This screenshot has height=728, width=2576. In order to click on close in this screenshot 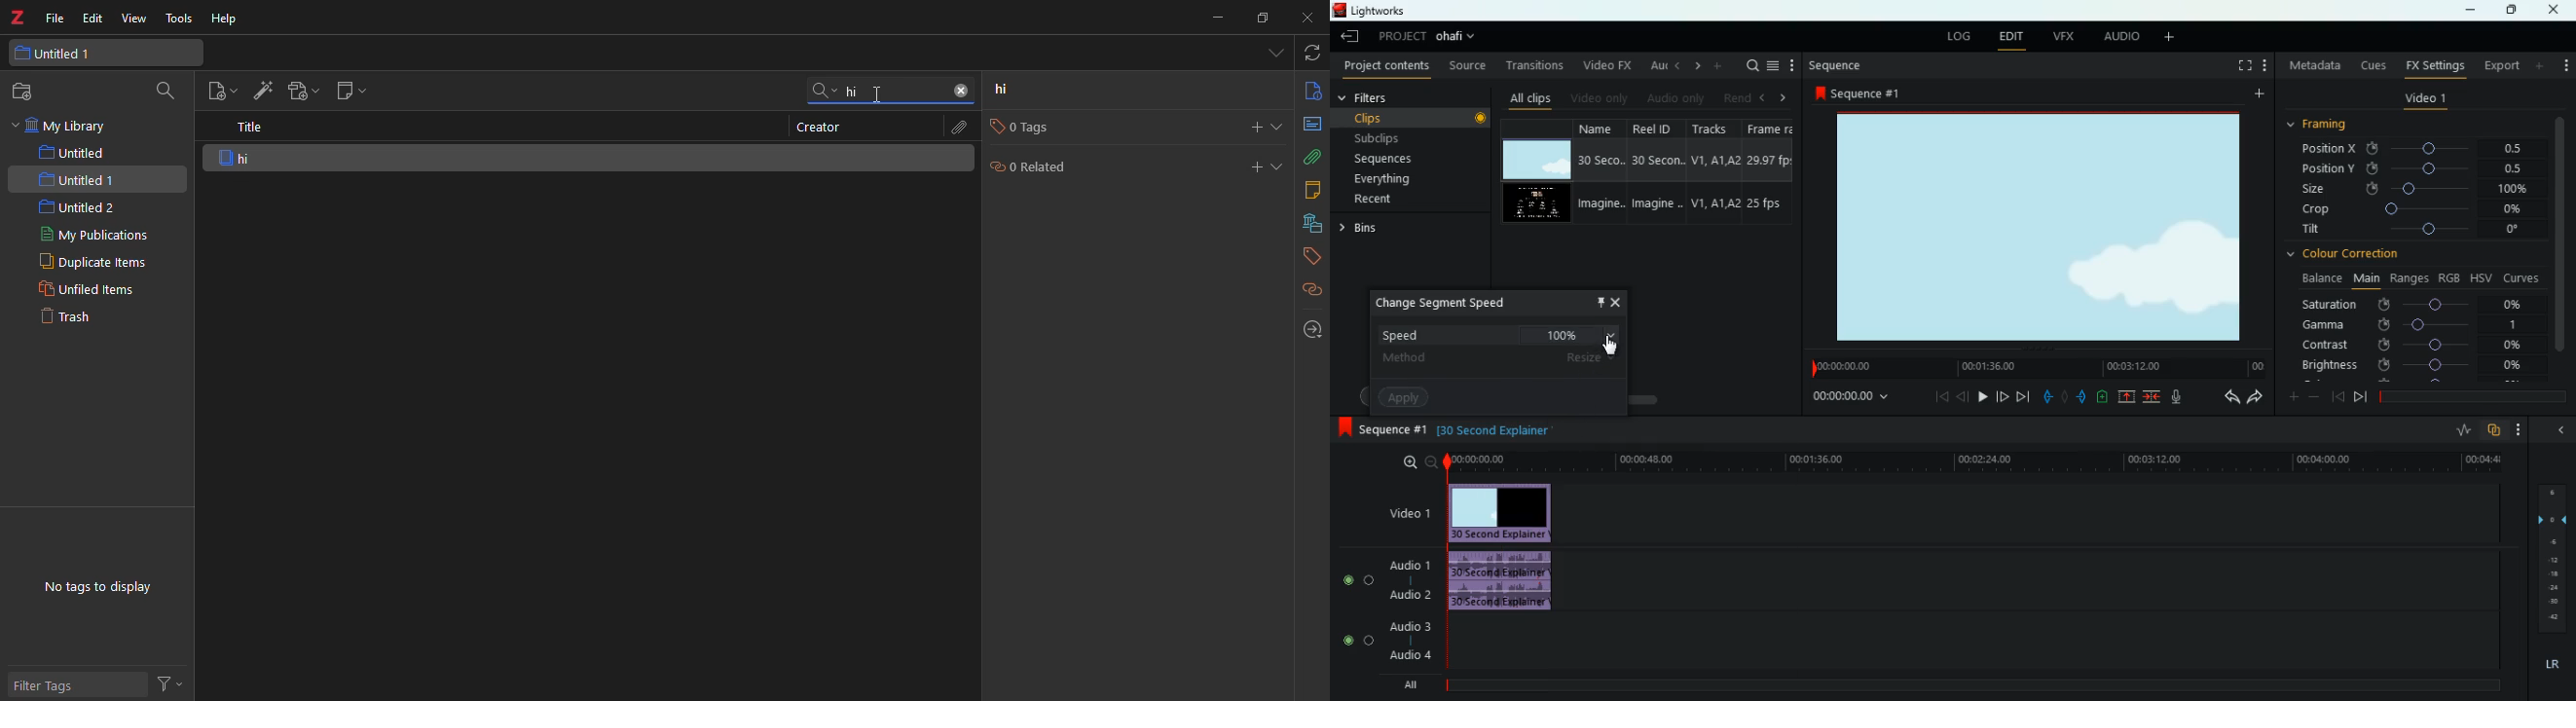, I will do `click(1311, 16)`.